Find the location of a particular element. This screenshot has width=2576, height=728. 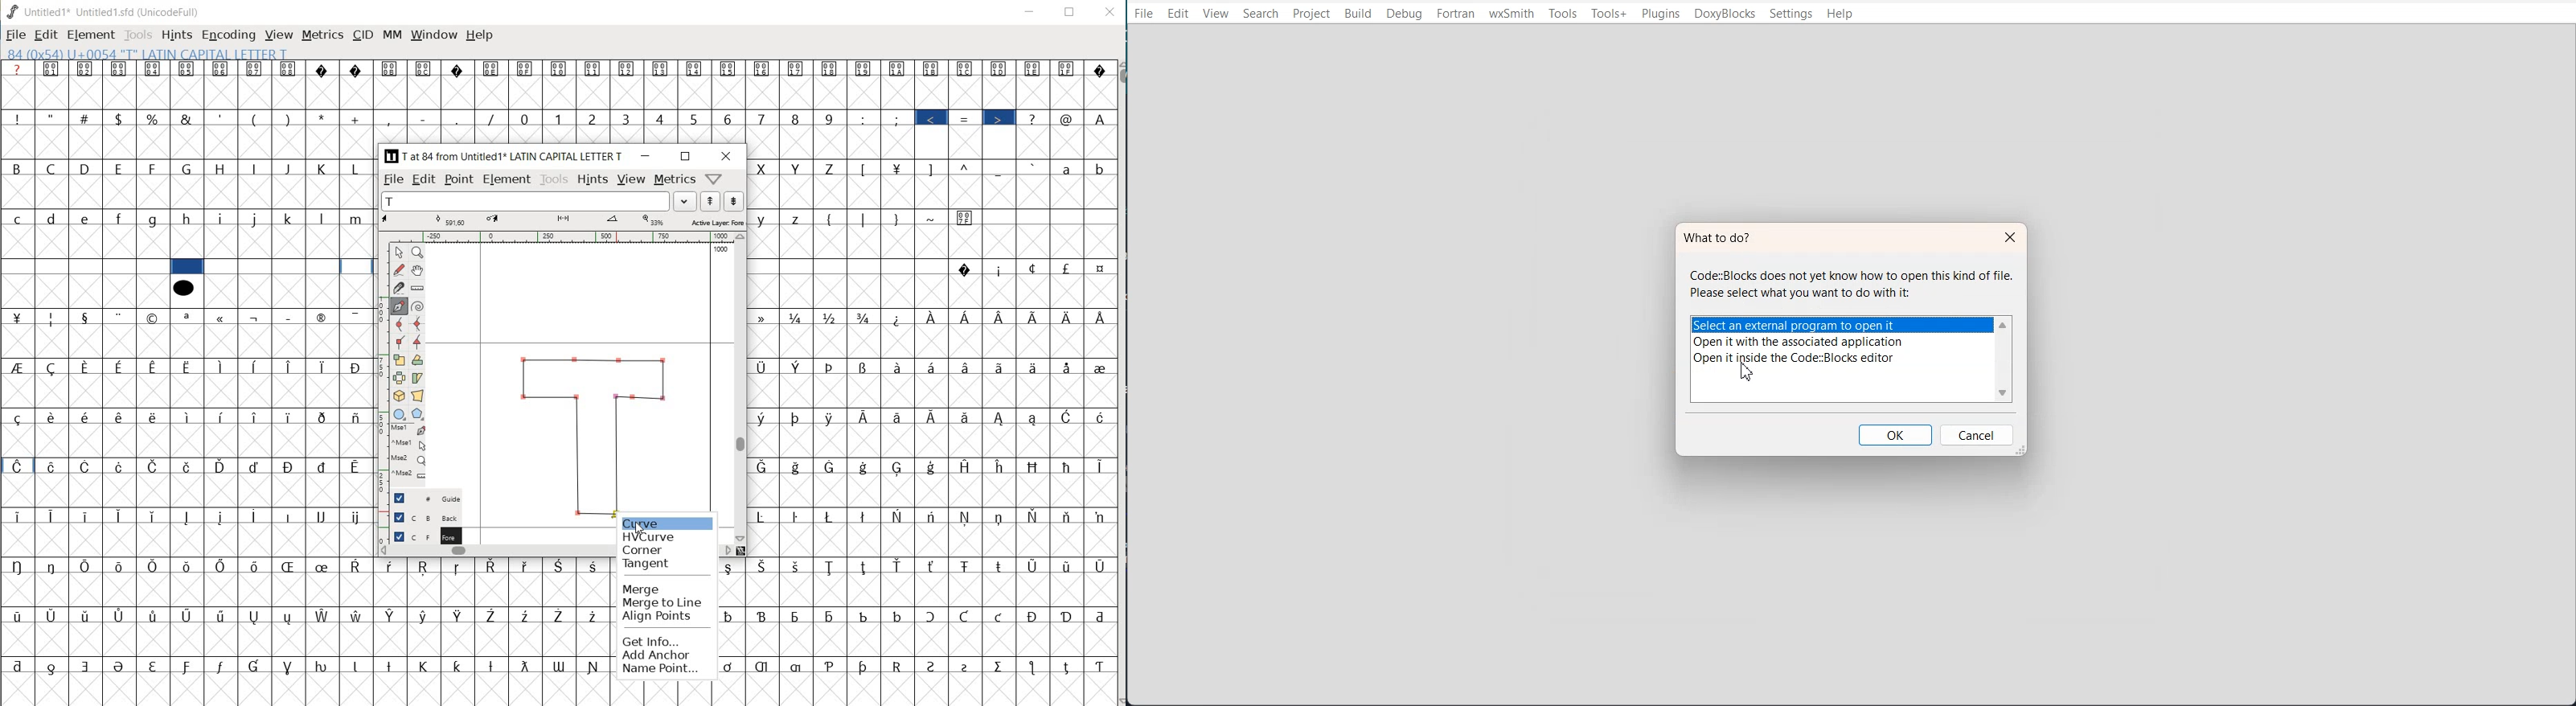

Symbol is located at coordinates (17, 417).